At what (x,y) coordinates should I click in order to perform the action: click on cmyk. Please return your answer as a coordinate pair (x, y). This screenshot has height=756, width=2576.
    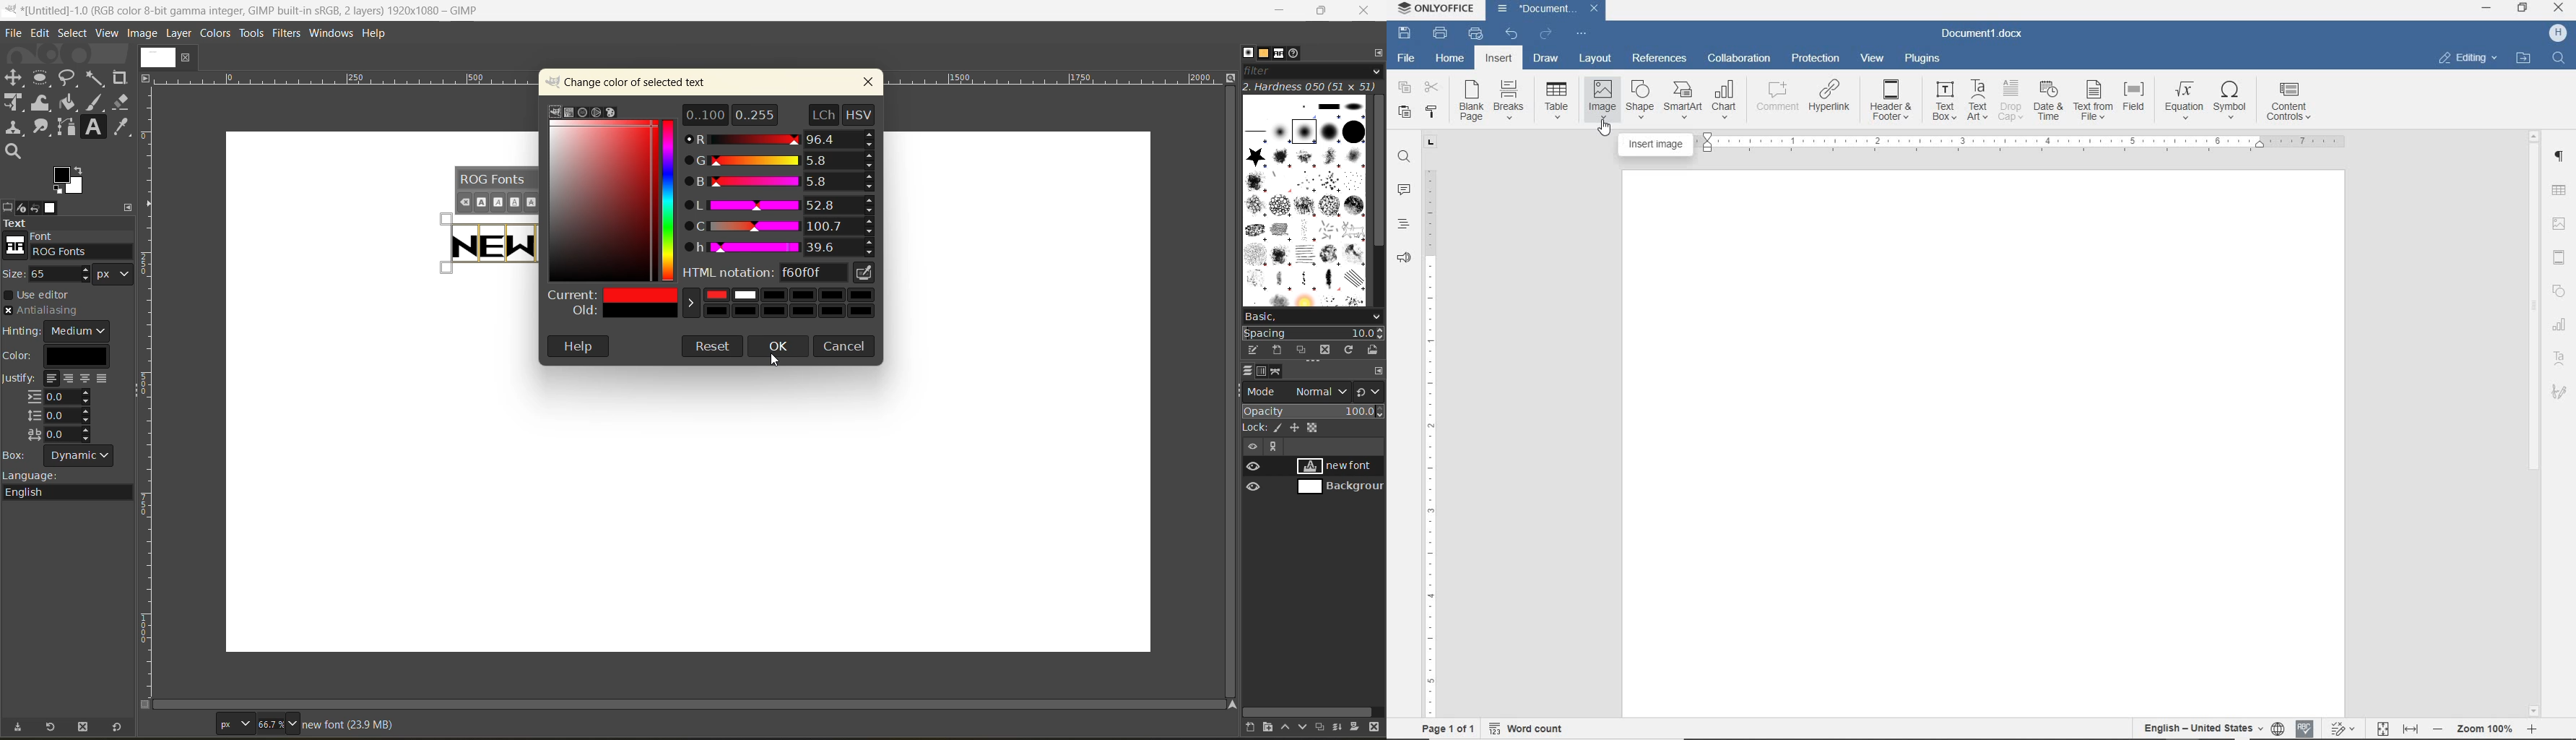
    Looking at the image, I should click on (567, 113).